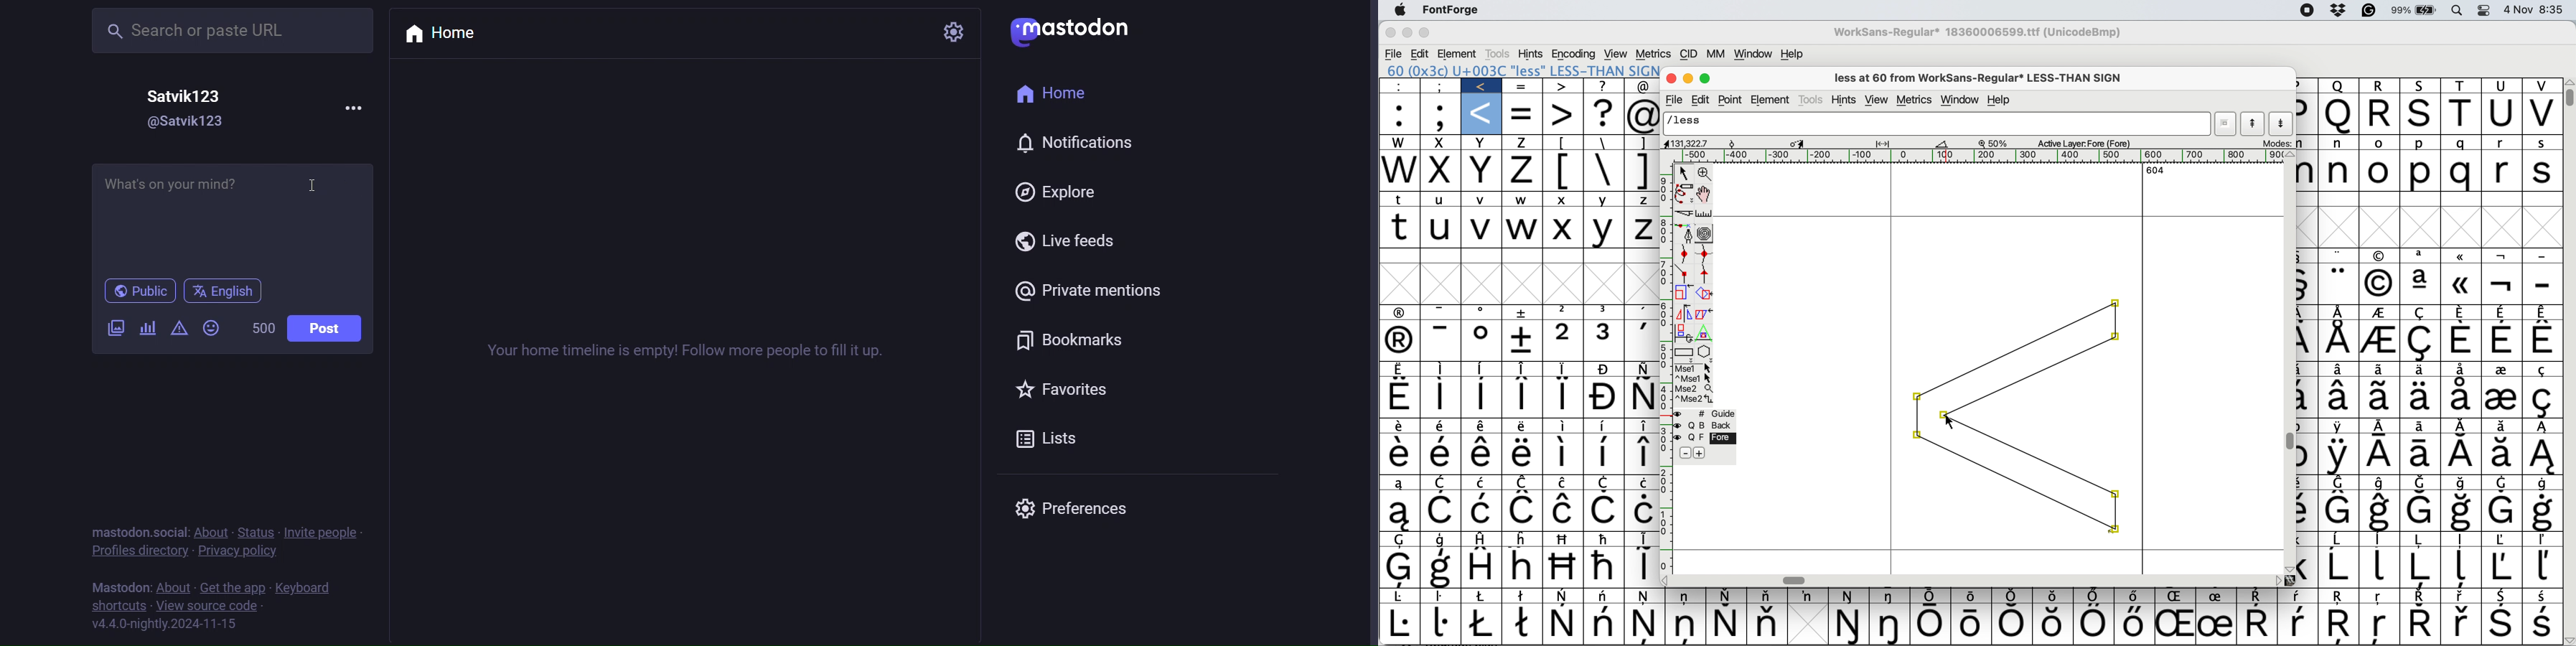  Describe the element at coordinates (1563, 369) in the screenshot. I see `Symbol` at that location.